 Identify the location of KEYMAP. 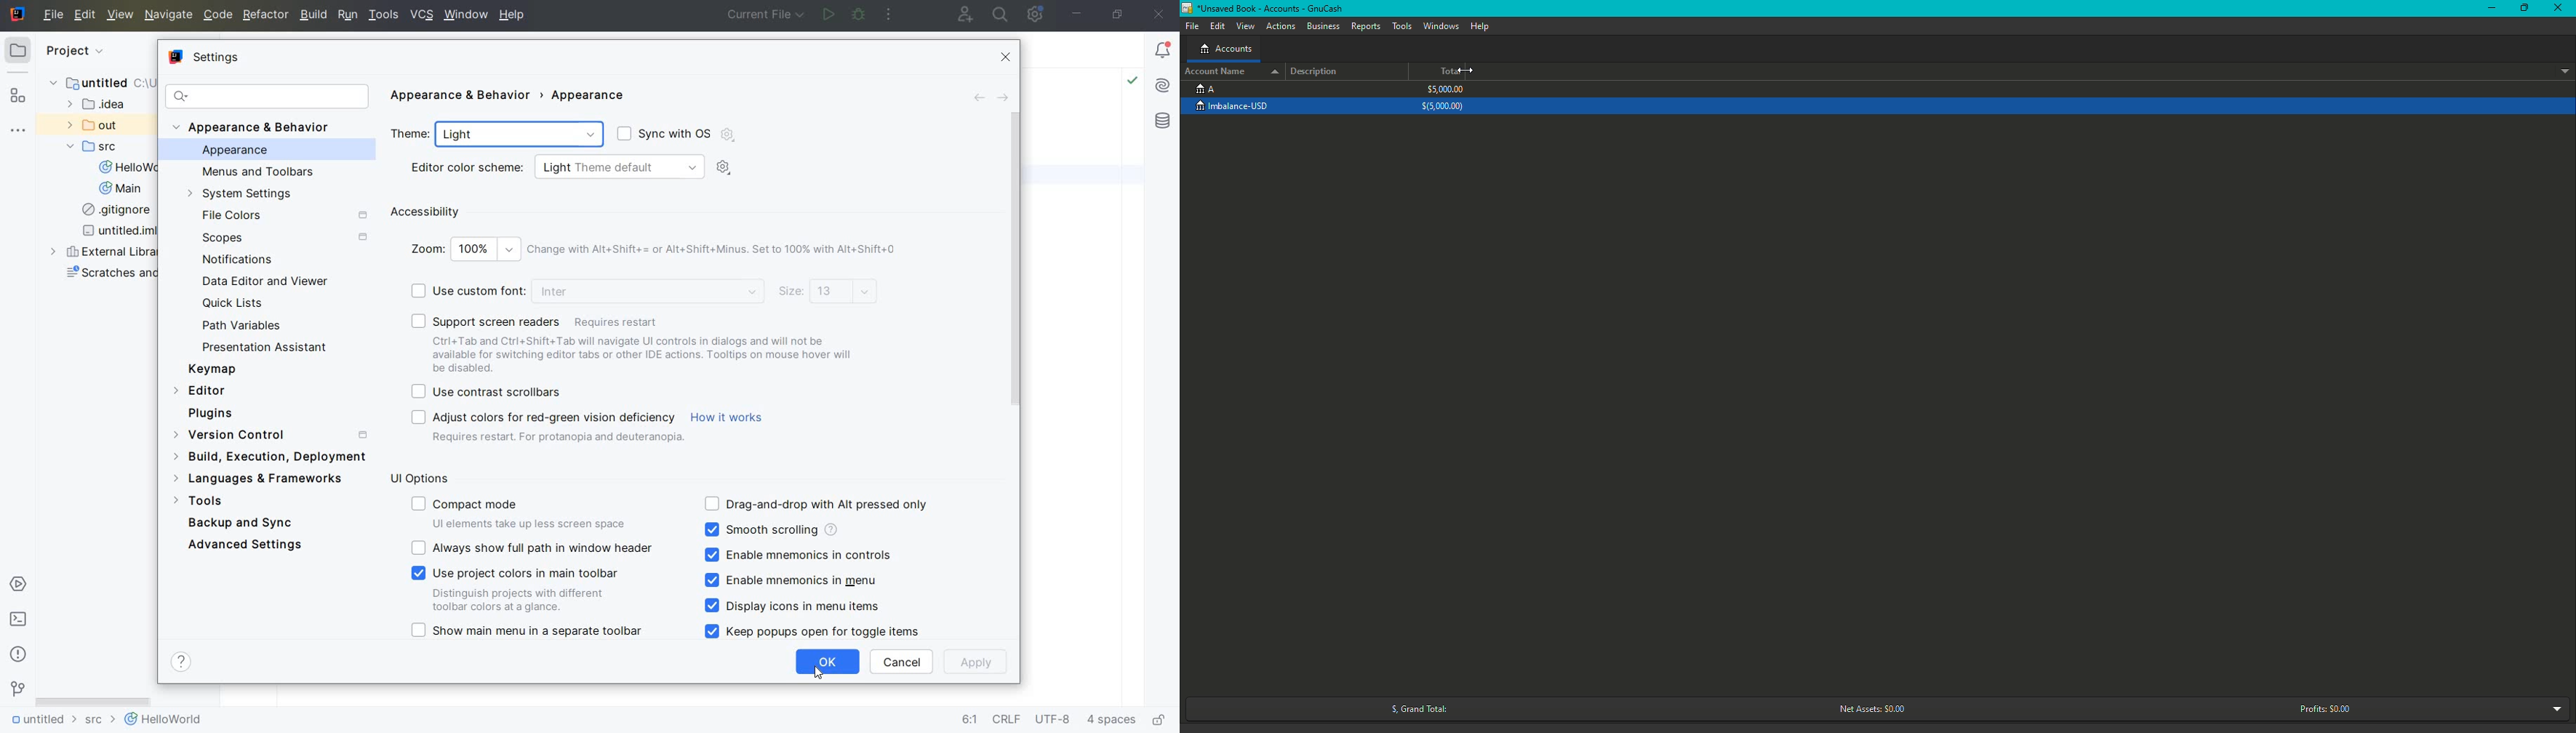
(216, 369).